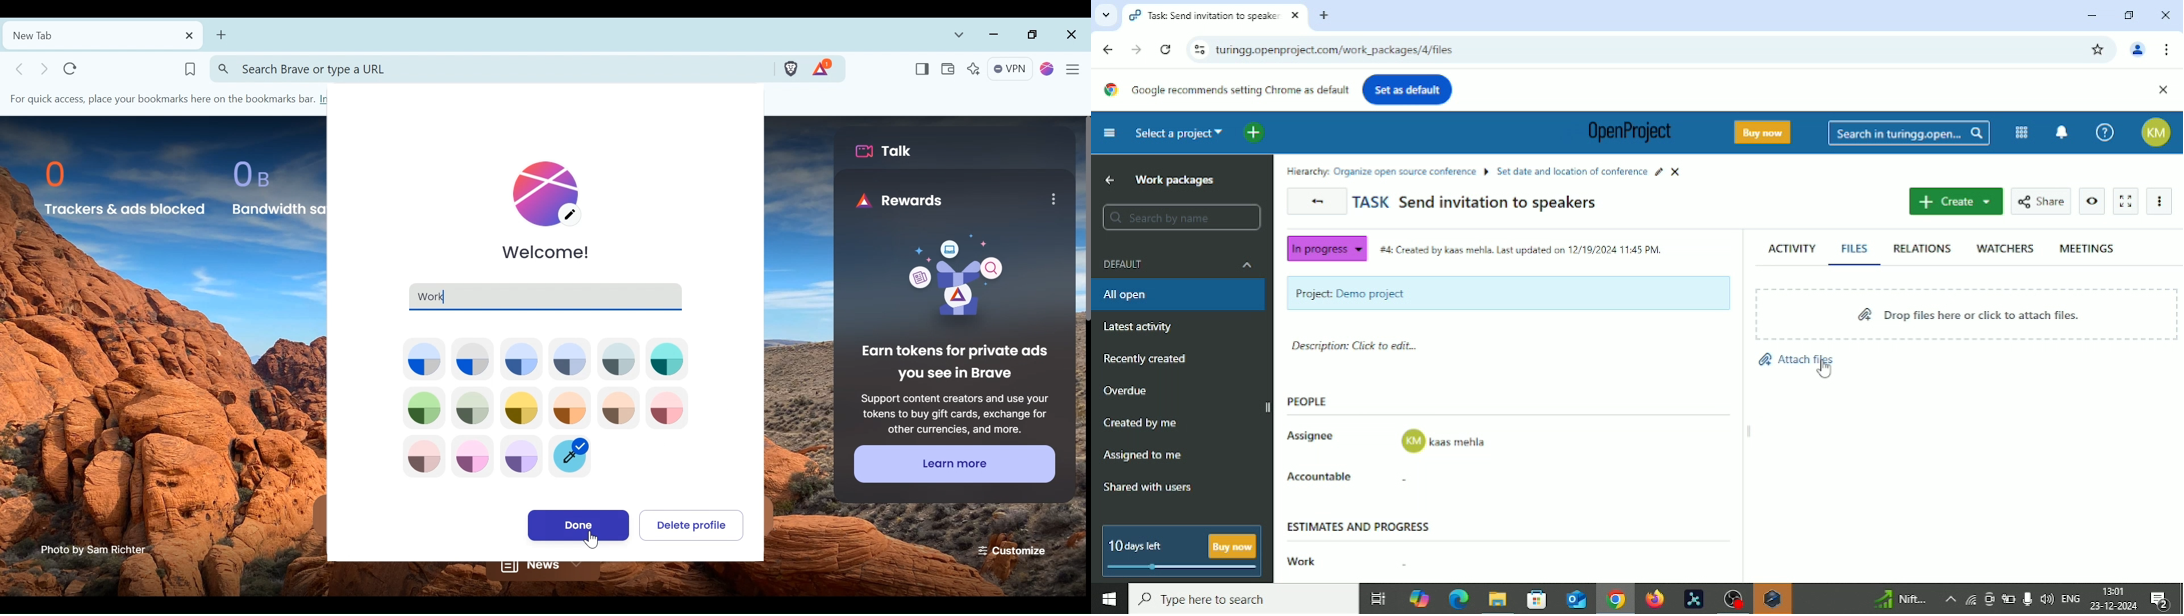 This screenshot has width=2184, height=616. What do you see at coordinates (2062, 130) in the screenshot?
I see `To notification center` at bounding box center [2062, 130].